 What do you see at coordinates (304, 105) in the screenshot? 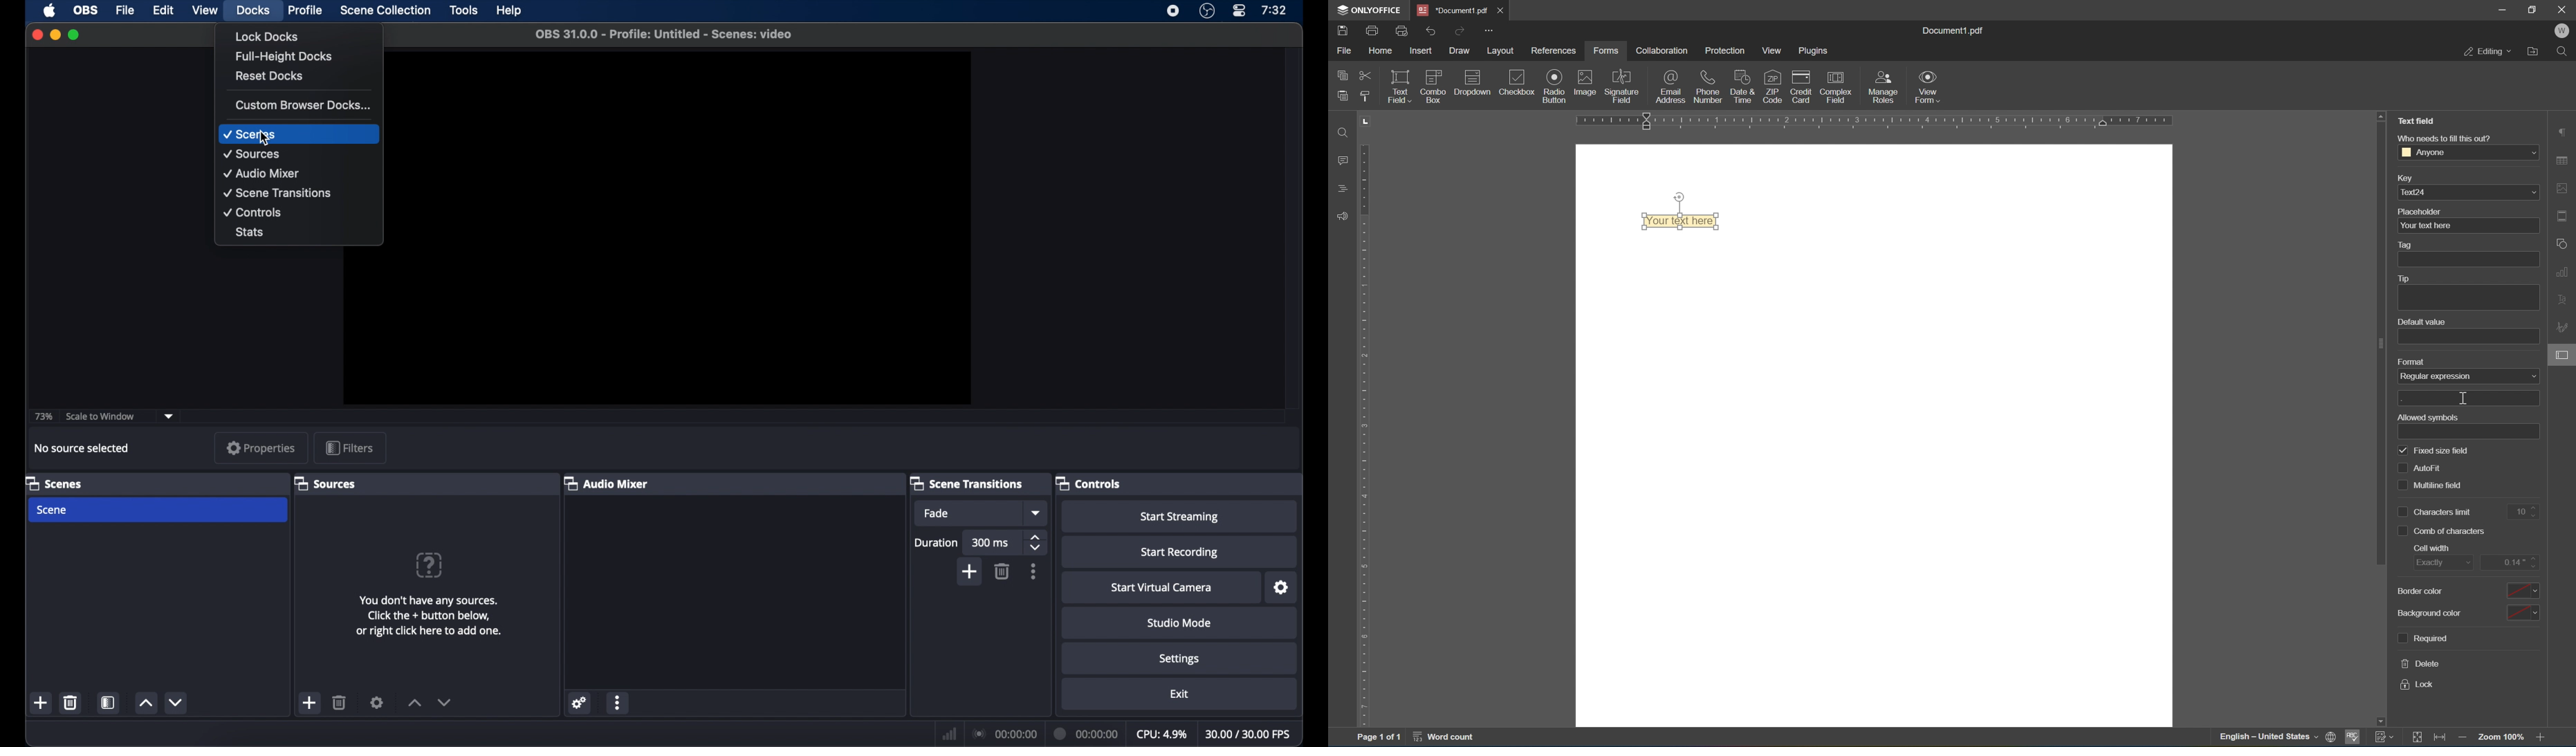
I see `custom browser docks` at bounding box center [304, 105].